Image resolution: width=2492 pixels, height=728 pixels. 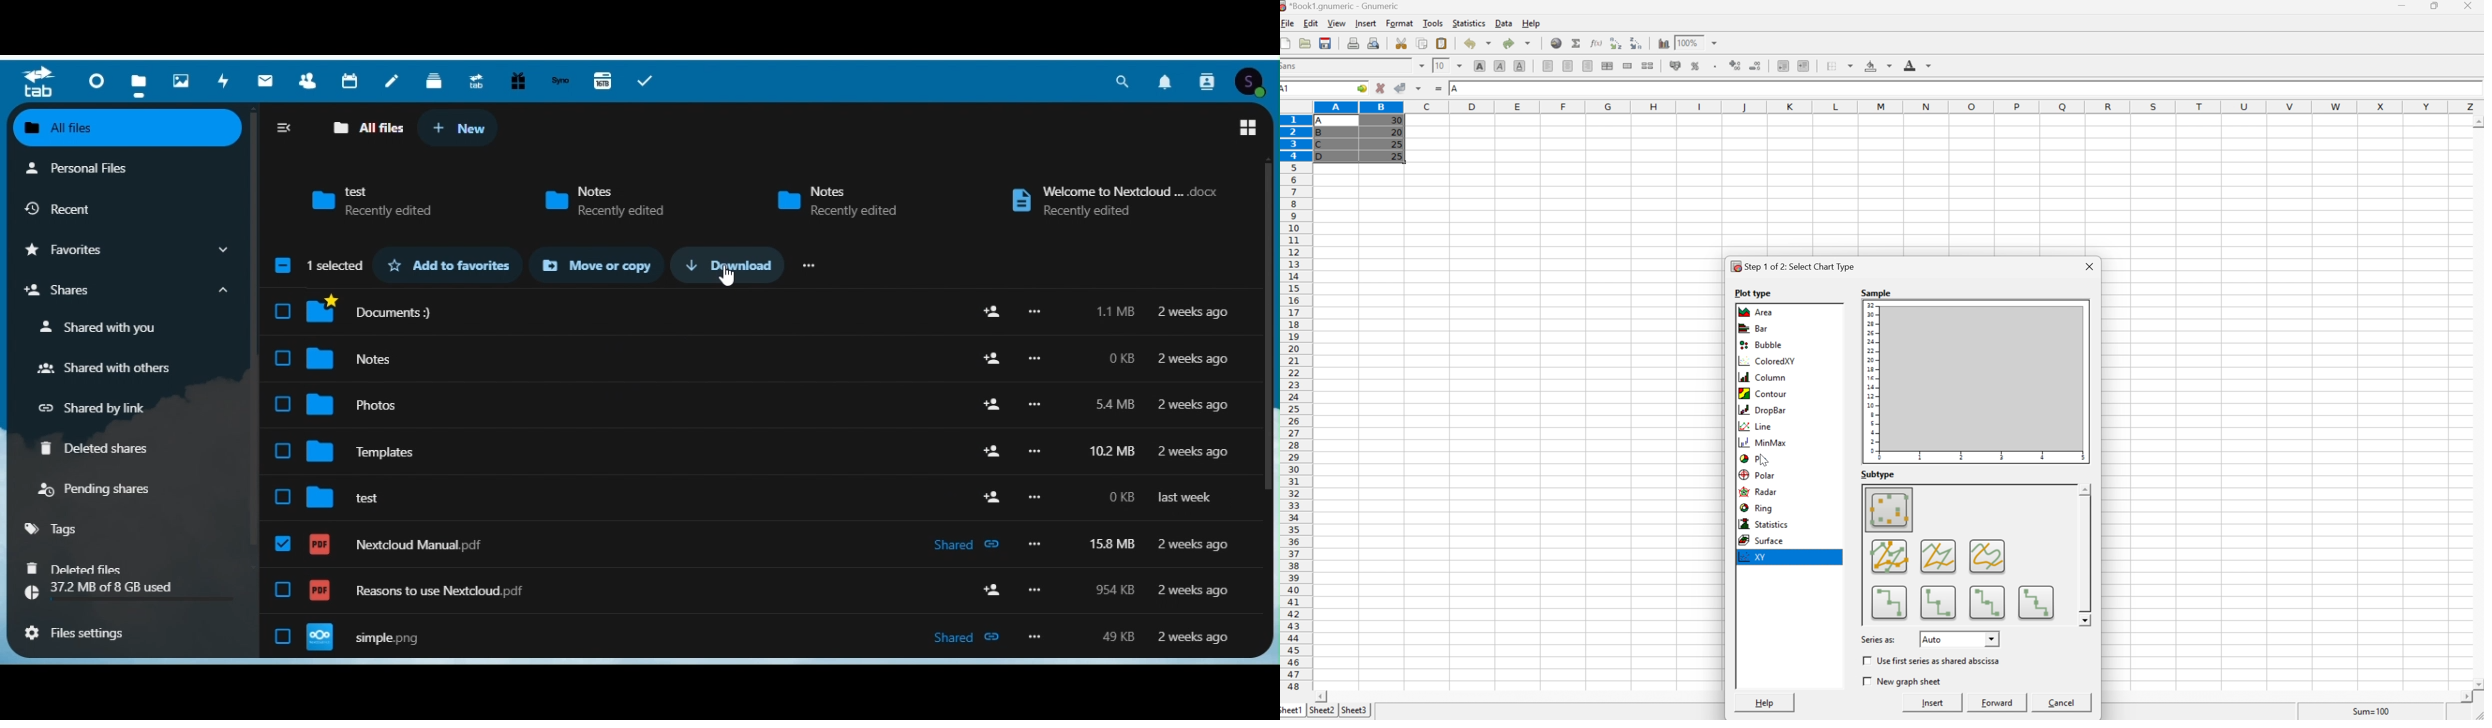 What do you see at coordinates (131, 128) in the screenshot?
I see `All files` at bounding box center [131, 128].